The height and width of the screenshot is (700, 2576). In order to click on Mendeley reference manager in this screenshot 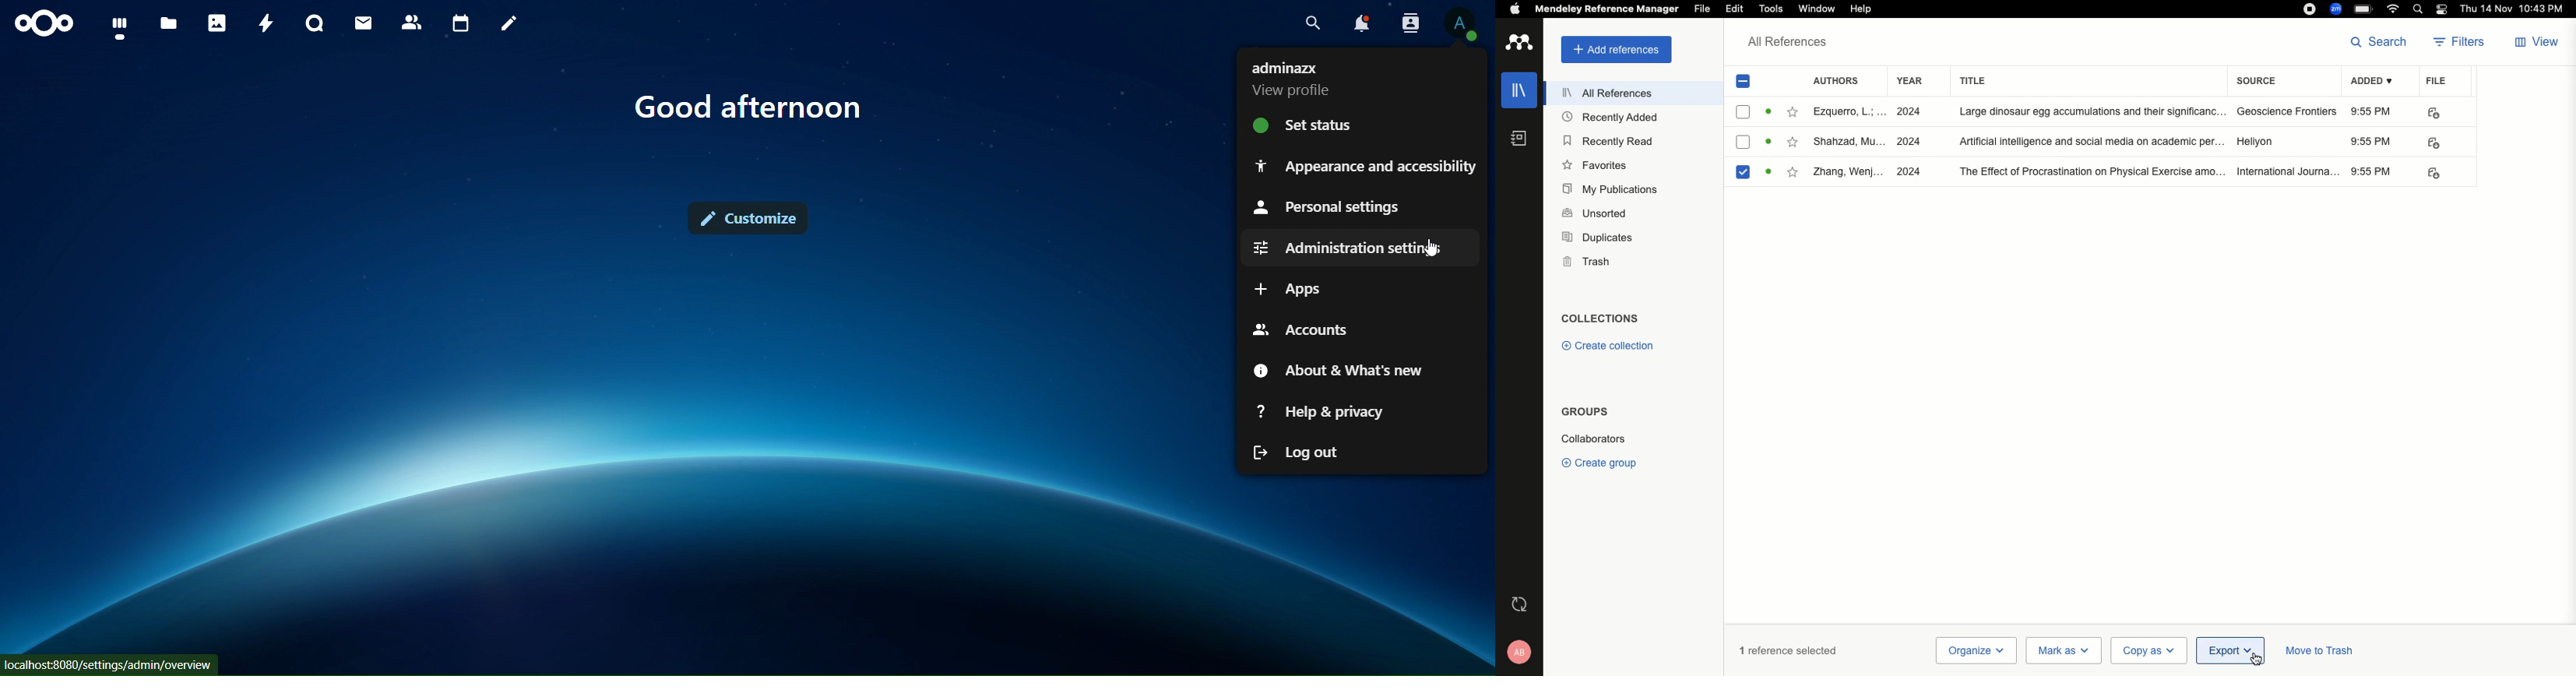, I will do `click(1605, 9)`.